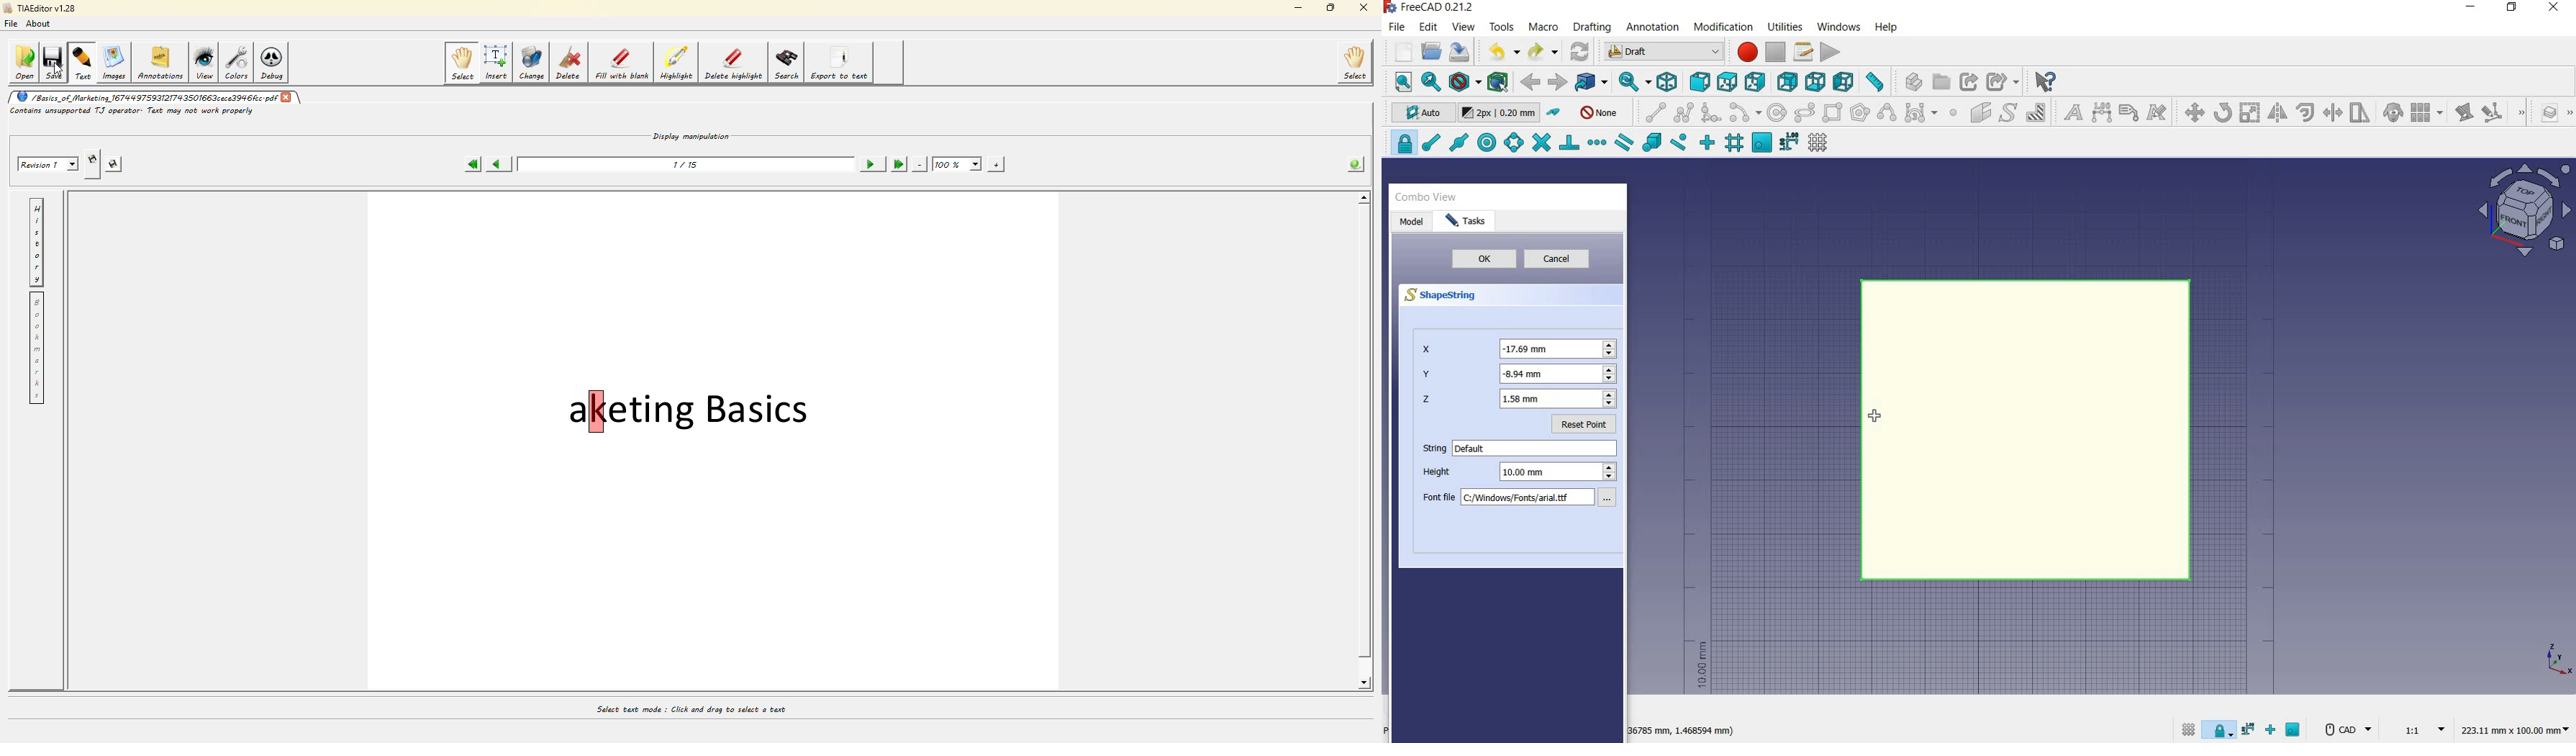  Describe the element at coordinates (2306, 112) in the screenshot. I see `offset` at that location.